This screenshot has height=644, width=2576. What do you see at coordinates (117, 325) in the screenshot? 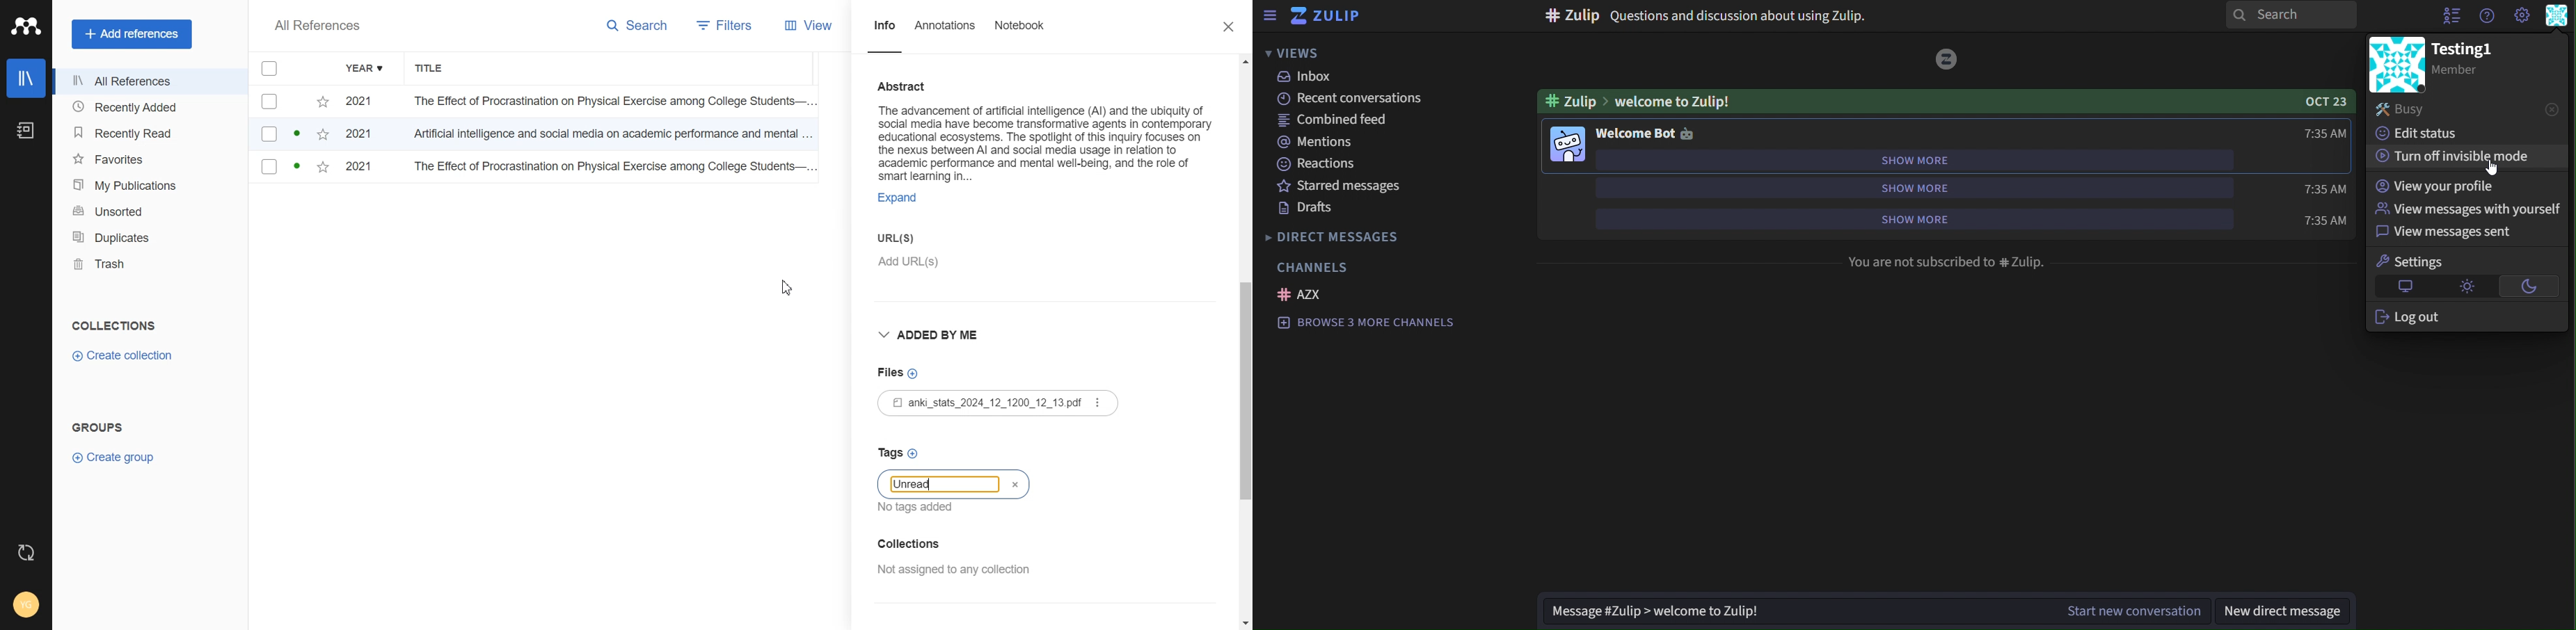
I see `COLLECTIONS` at bounding box center [117, 325].